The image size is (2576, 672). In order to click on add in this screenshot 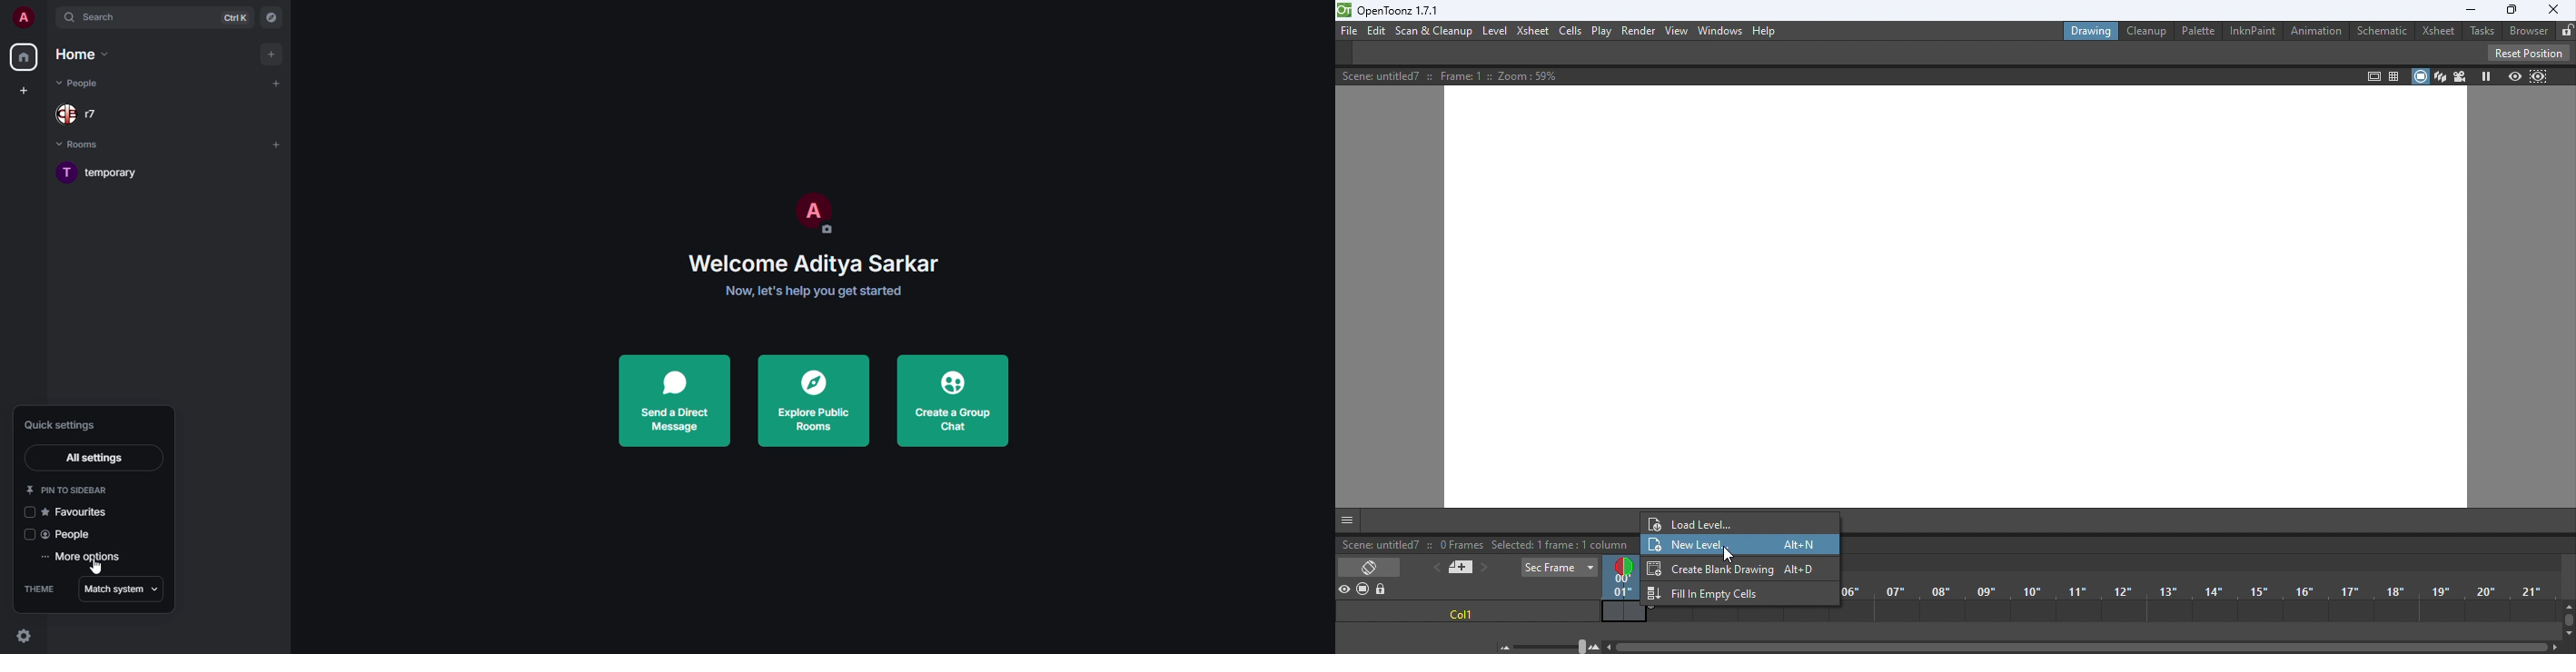, I will do `click(277, 83)`.